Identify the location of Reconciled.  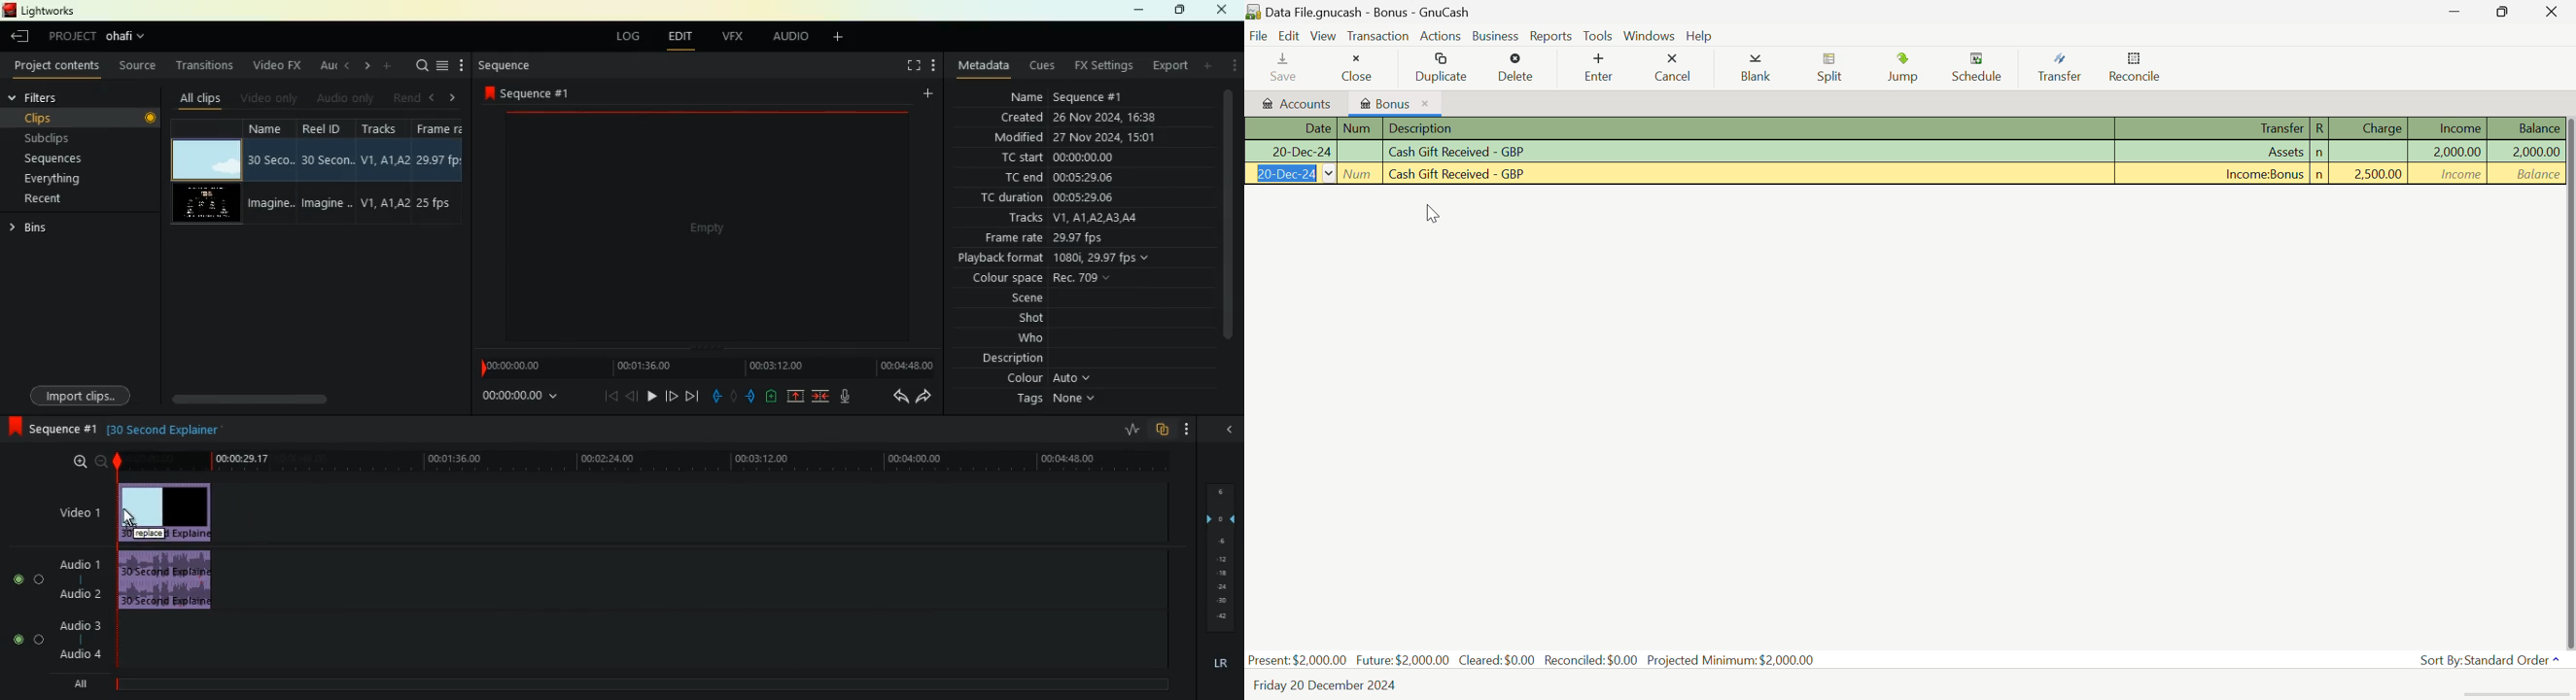
(1594, 658).